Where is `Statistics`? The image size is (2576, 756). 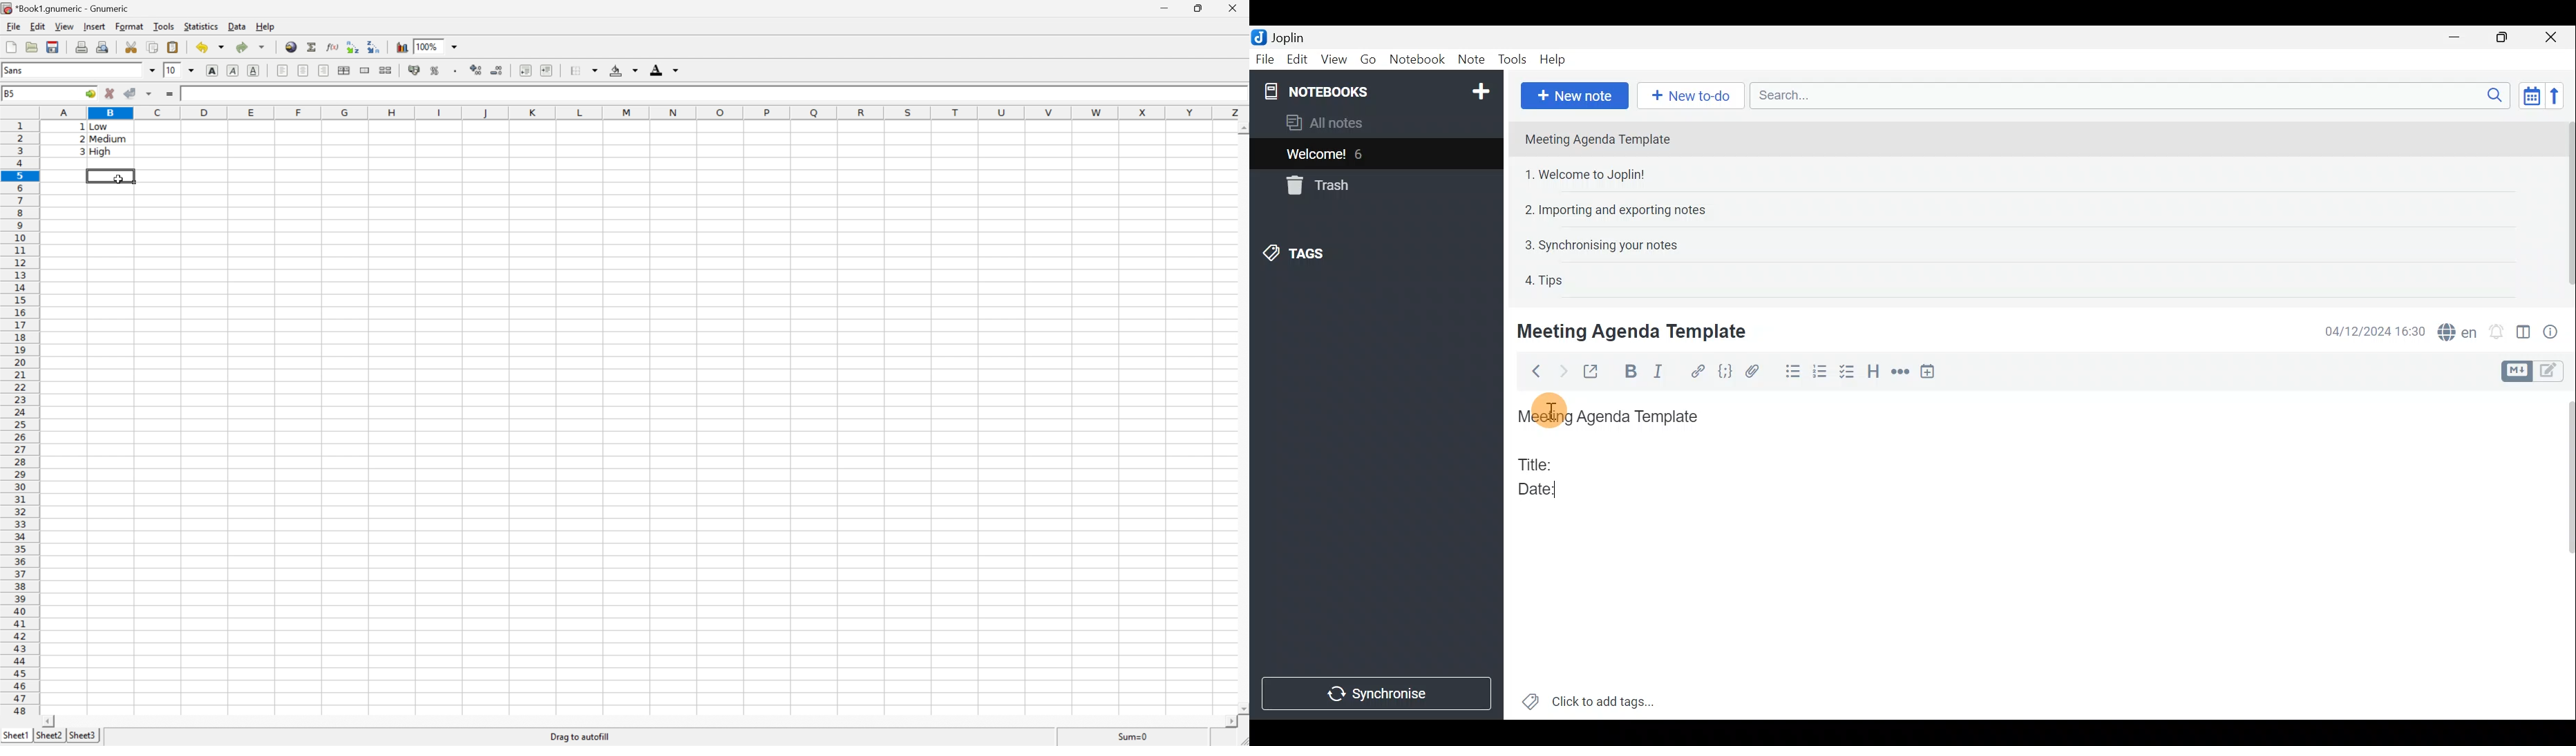 Statistics is located at coordinates (202, 25).